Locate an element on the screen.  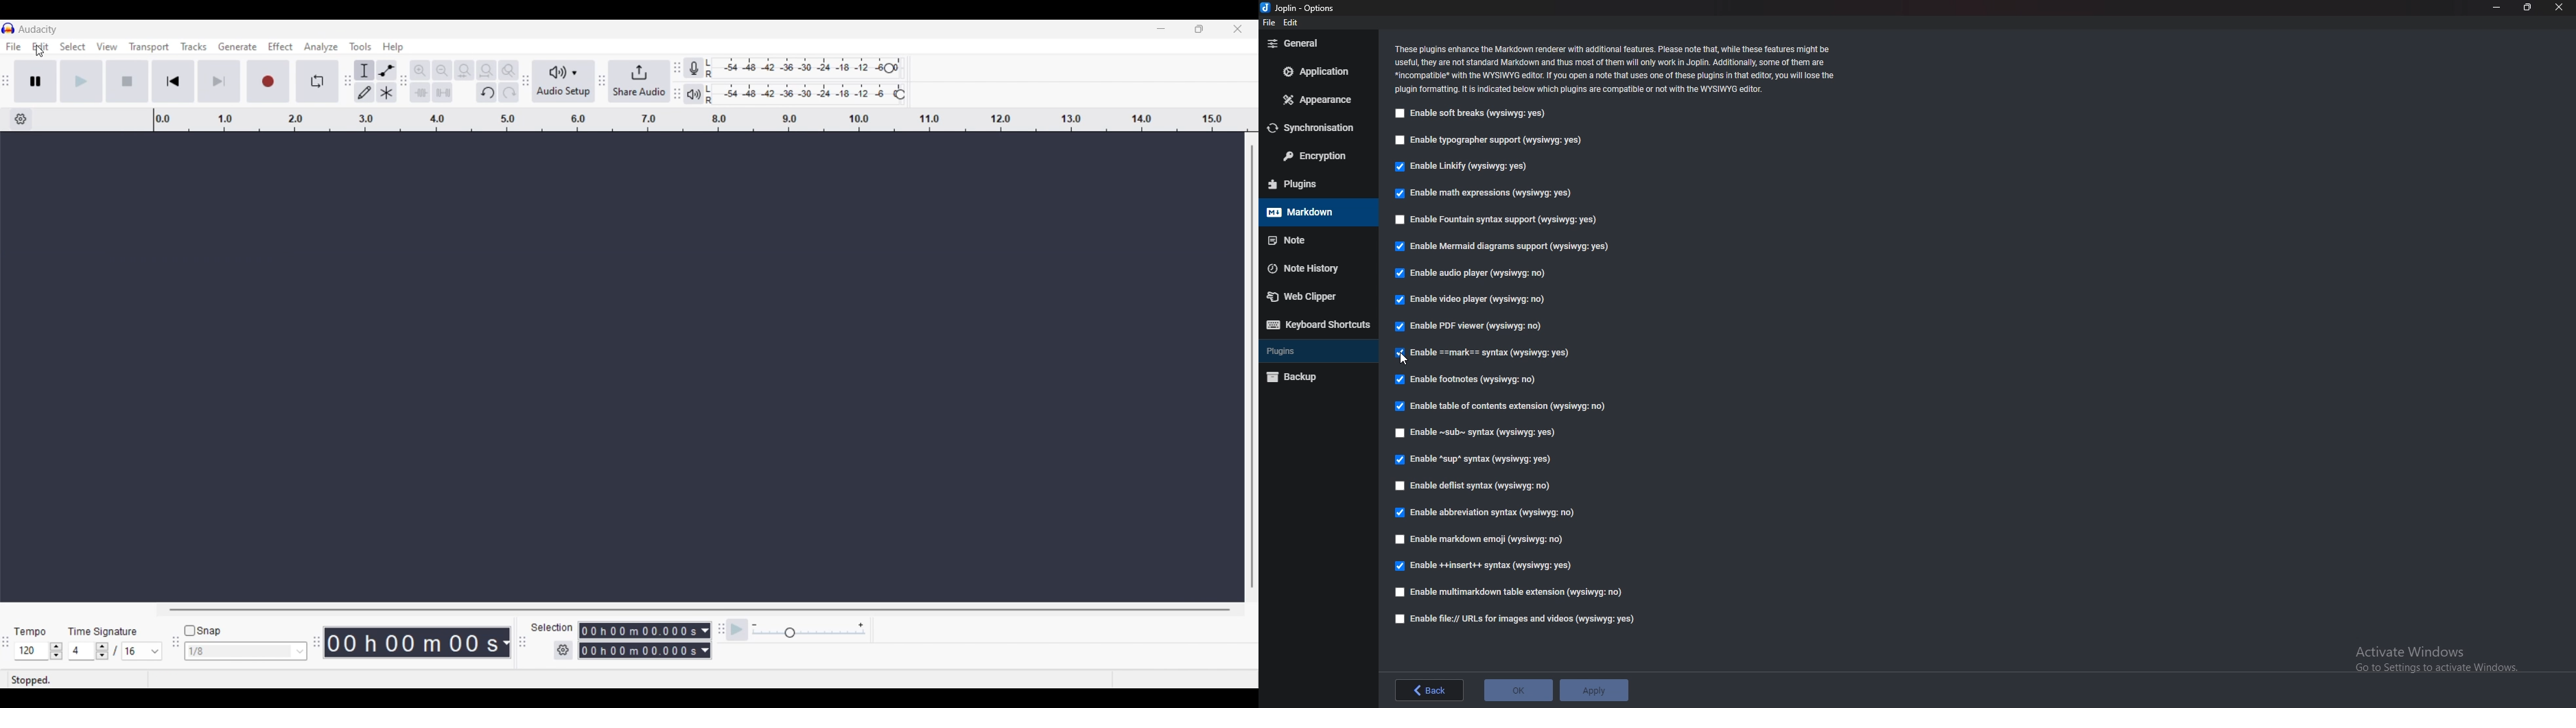
Enable file urls for images and videos is located at coordinates (1510, 618).